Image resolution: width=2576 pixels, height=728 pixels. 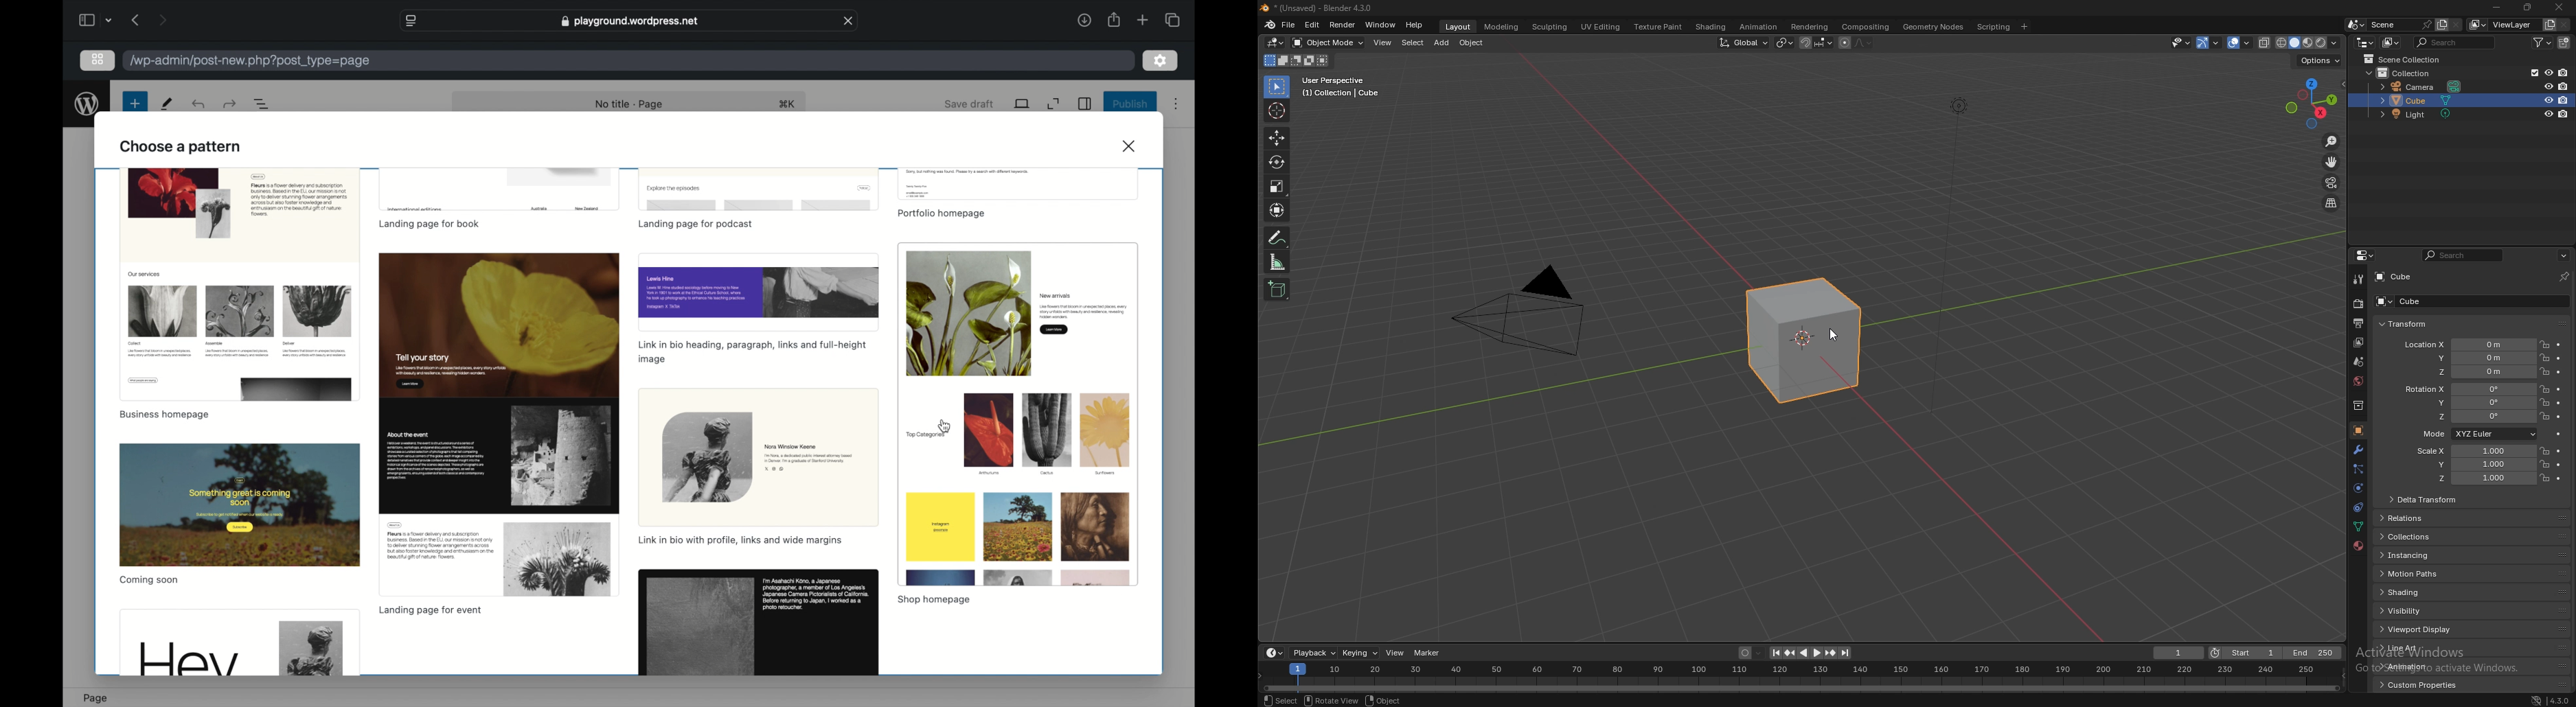 I want to click on view layer, so click(x=2360, y=342).